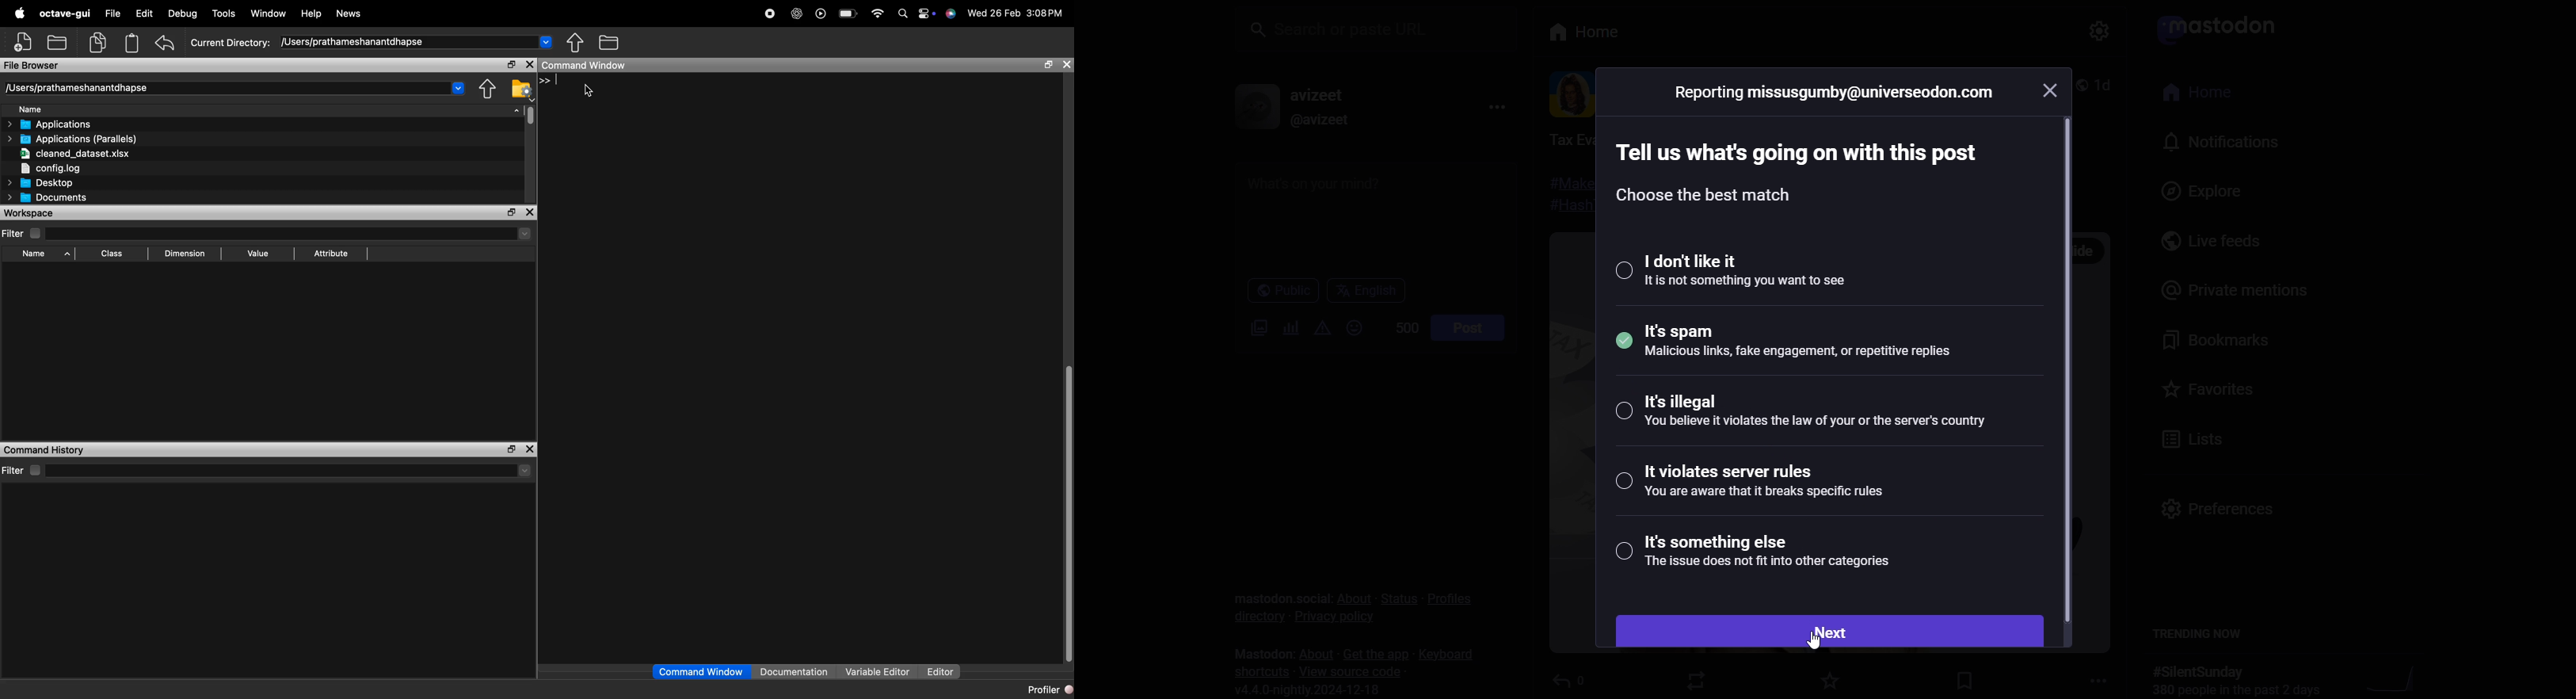  Describe the element at coordinates (183, 14) in the screenshot. I see `Debug` at that location.